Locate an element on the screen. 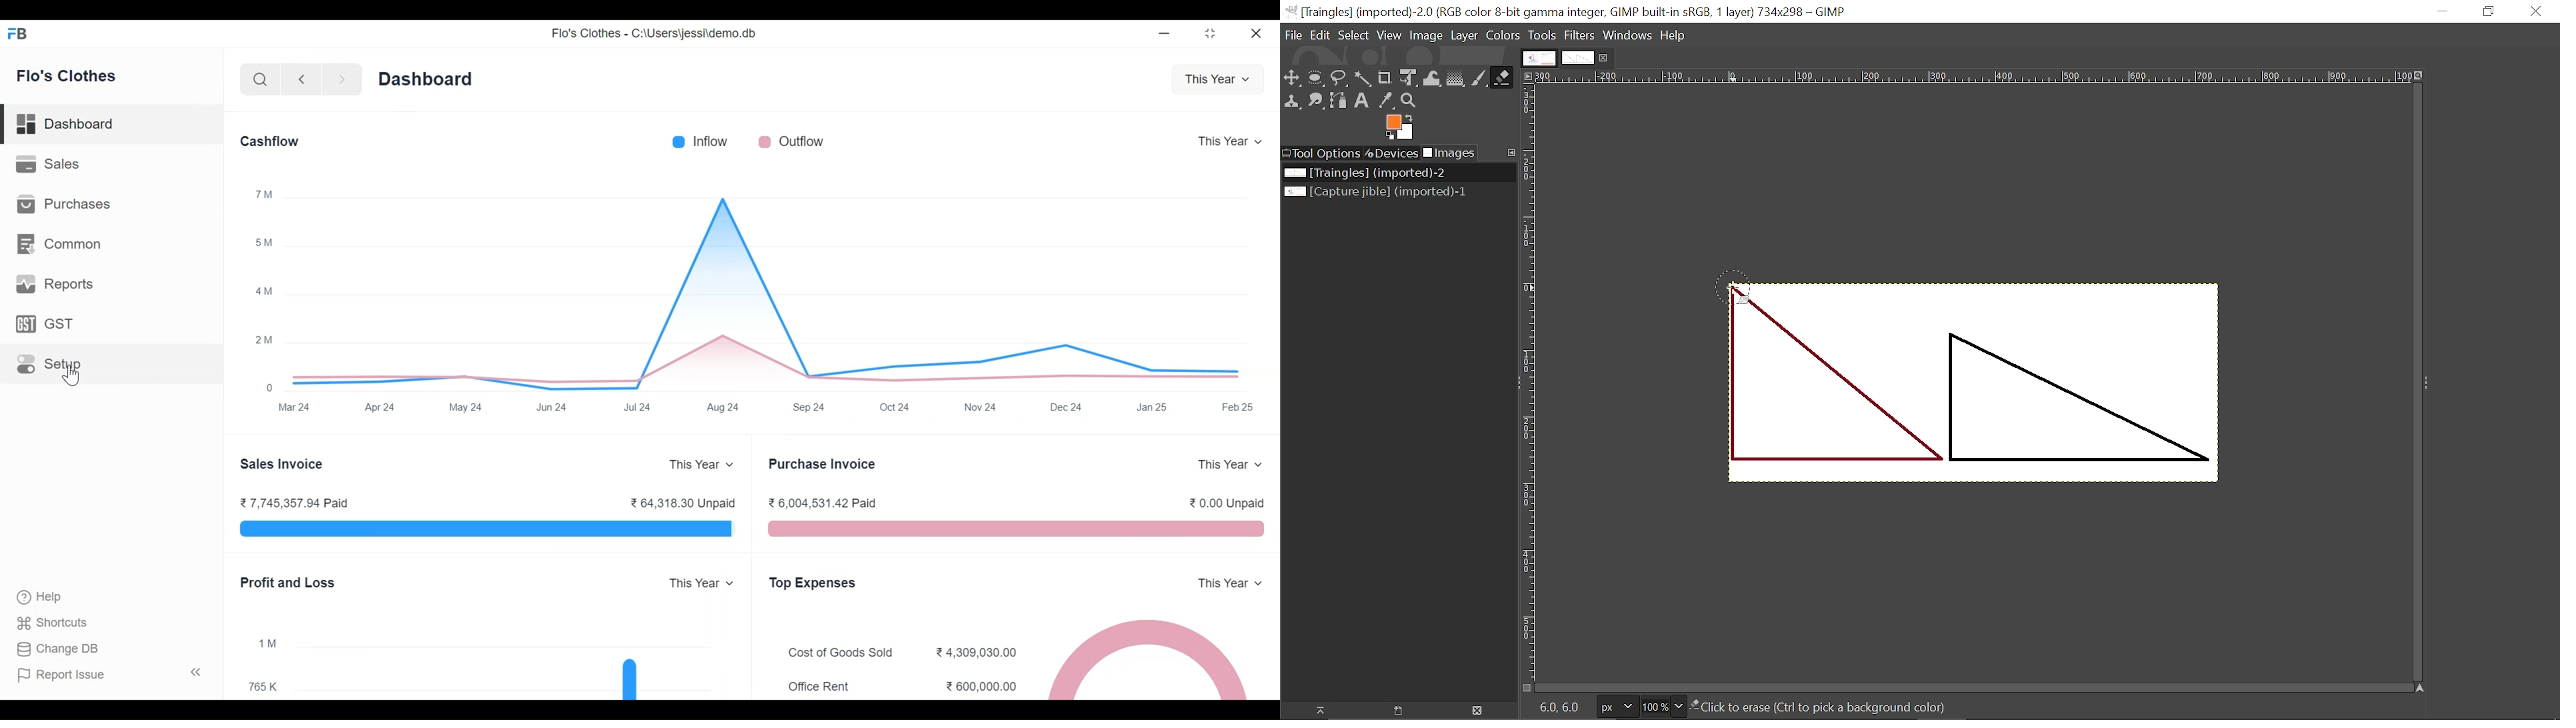 The width and height of the screenshot is (2576, 728). change DB is located at coordinates (56, 649).